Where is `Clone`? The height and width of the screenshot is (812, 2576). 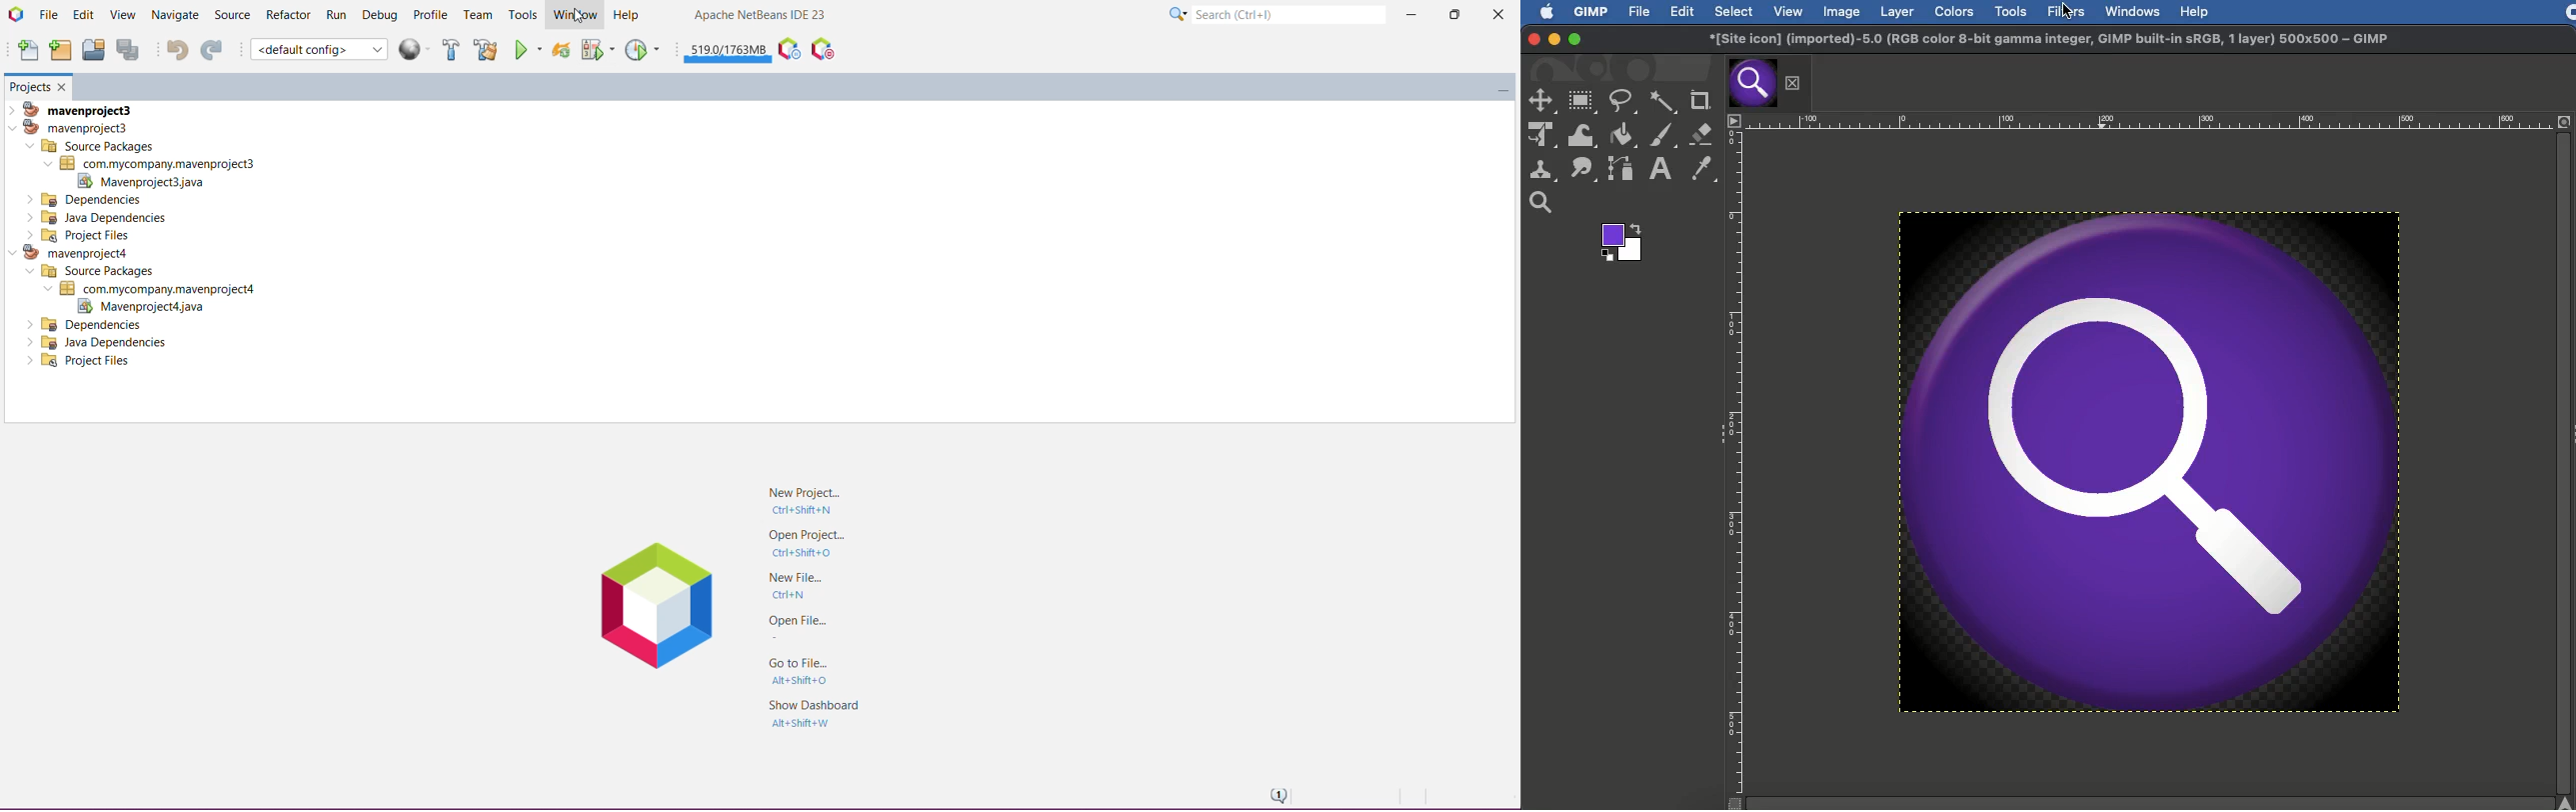
Clone is located at coordinates (1543, 170).